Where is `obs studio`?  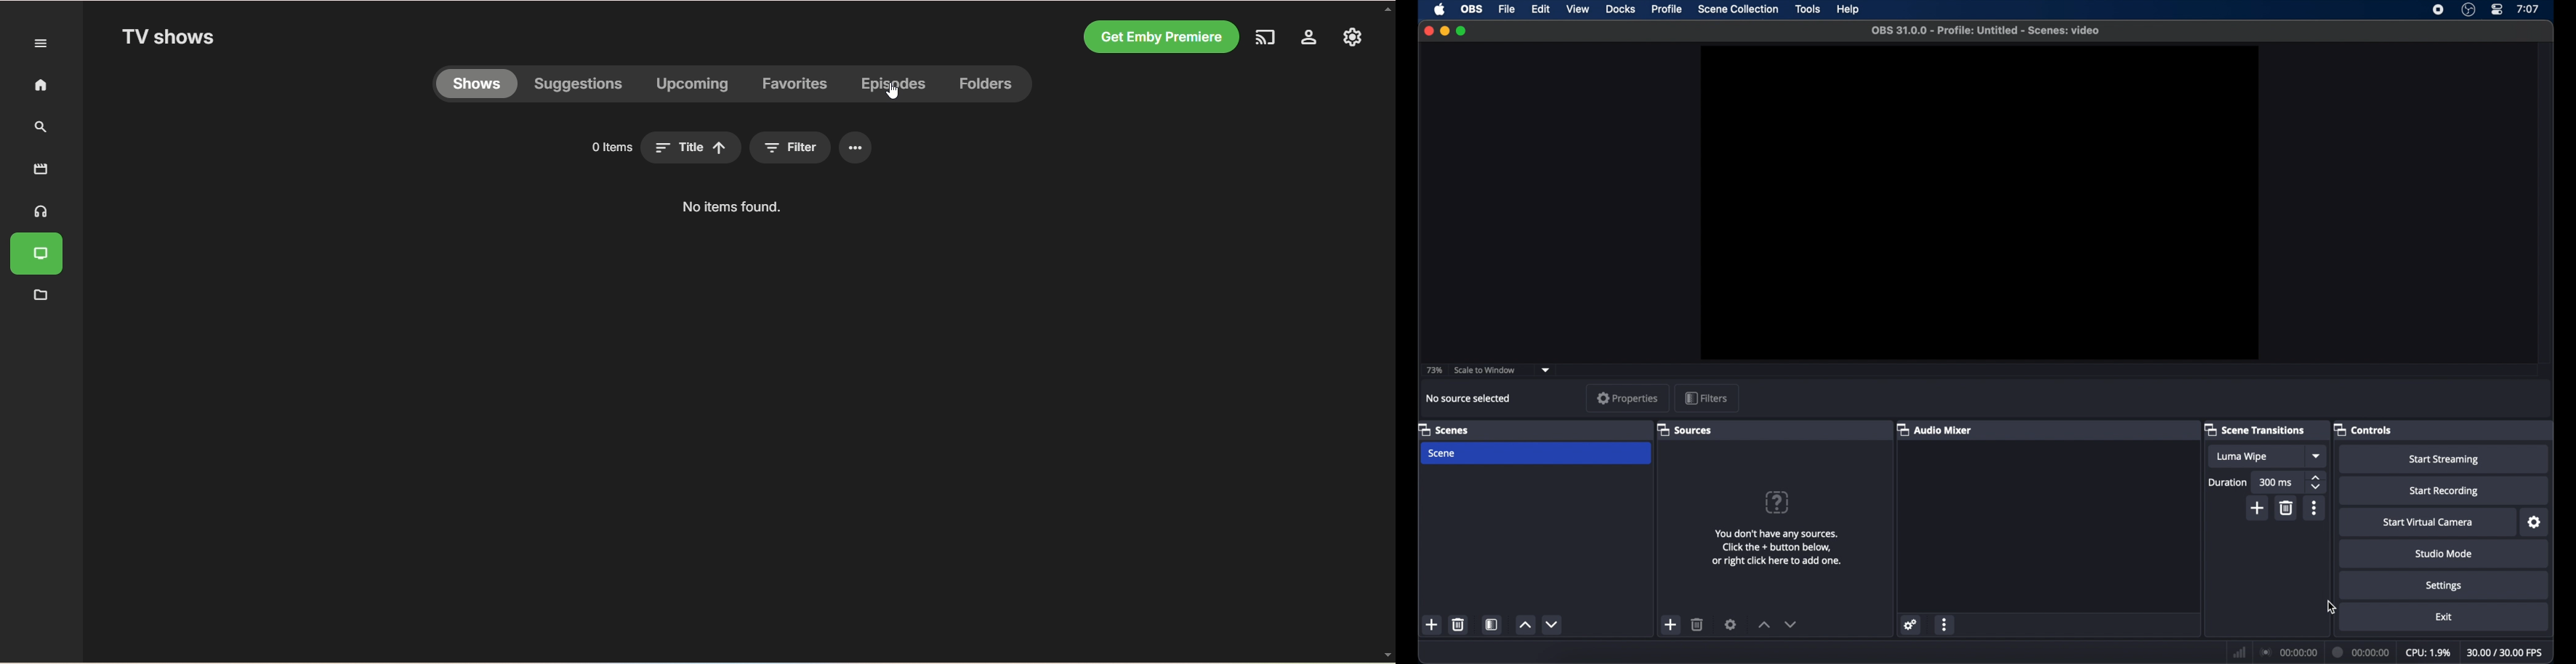
obs studio is located at coordinates (2468, 10).